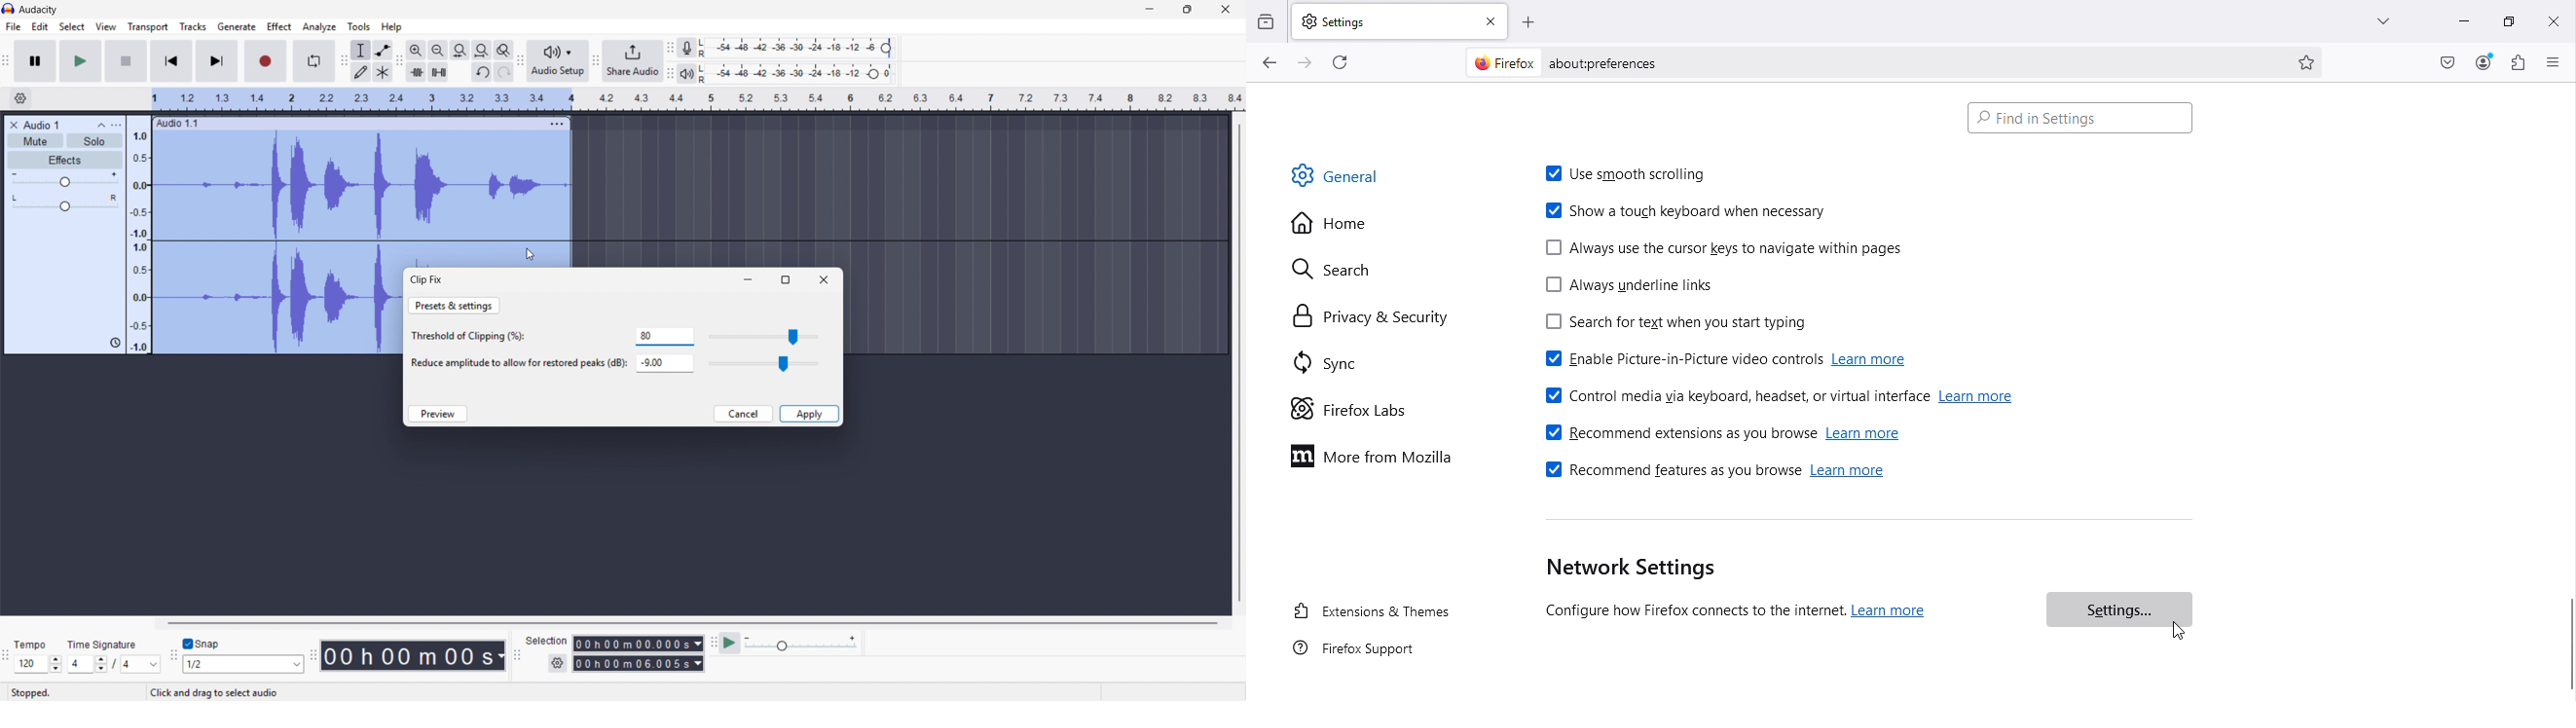 The image size is (2576, 728). What do you see at coordinates (1757, 590) in the screenshot?
I see `Network settings` at bounding box center [1757, 590].